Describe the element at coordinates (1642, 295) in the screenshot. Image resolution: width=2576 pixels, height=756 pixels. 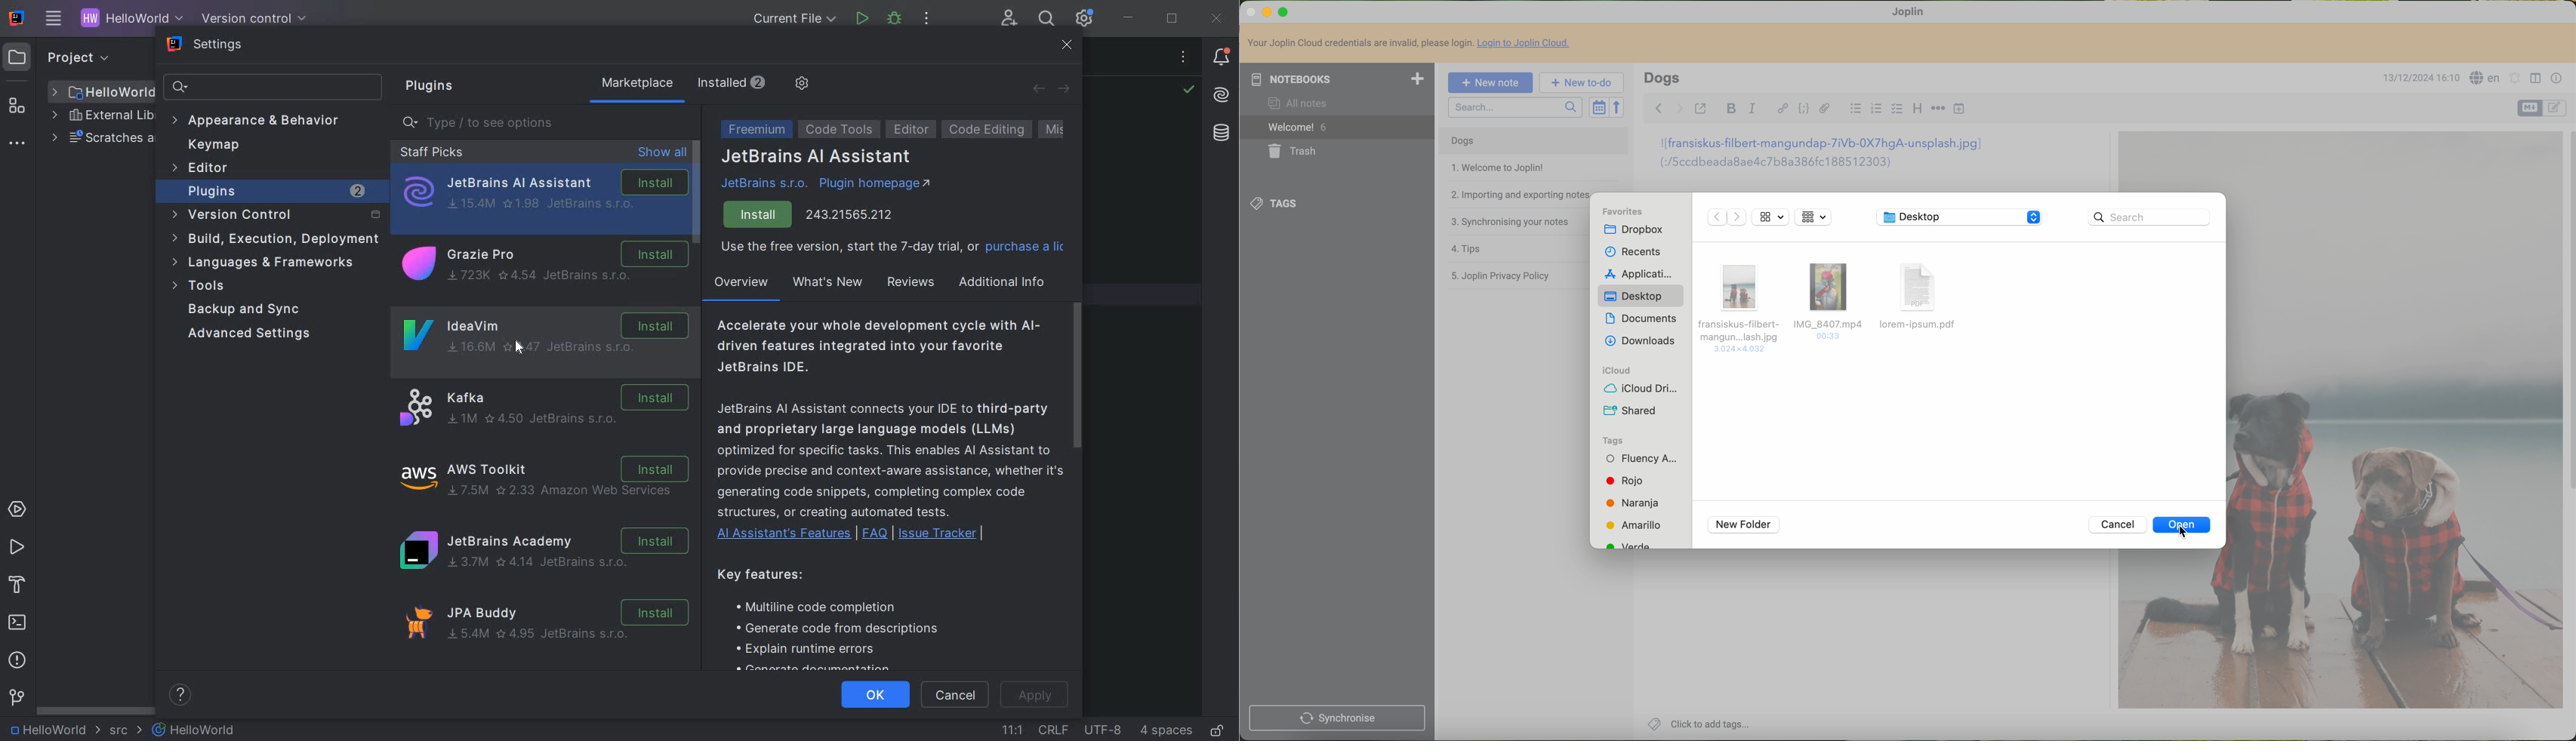
I see `desktop` at that location.